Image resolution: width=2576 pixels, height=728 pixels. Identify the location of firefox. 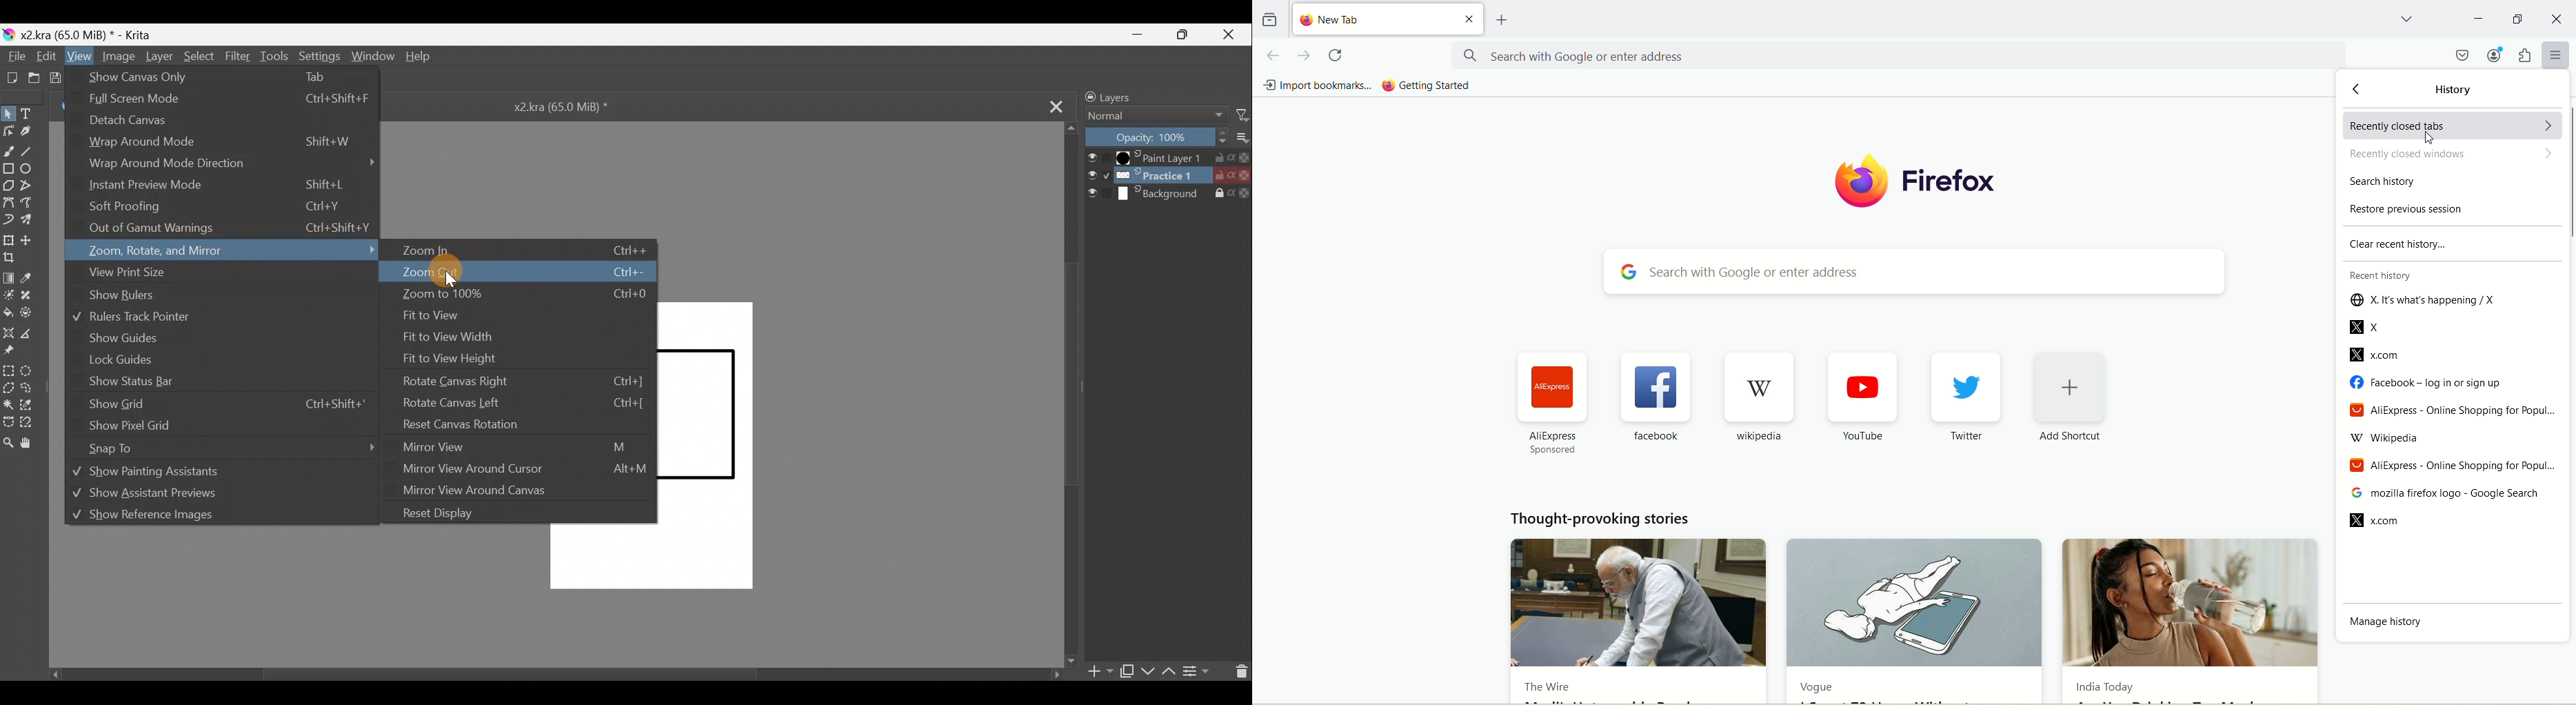
(1950, 183).